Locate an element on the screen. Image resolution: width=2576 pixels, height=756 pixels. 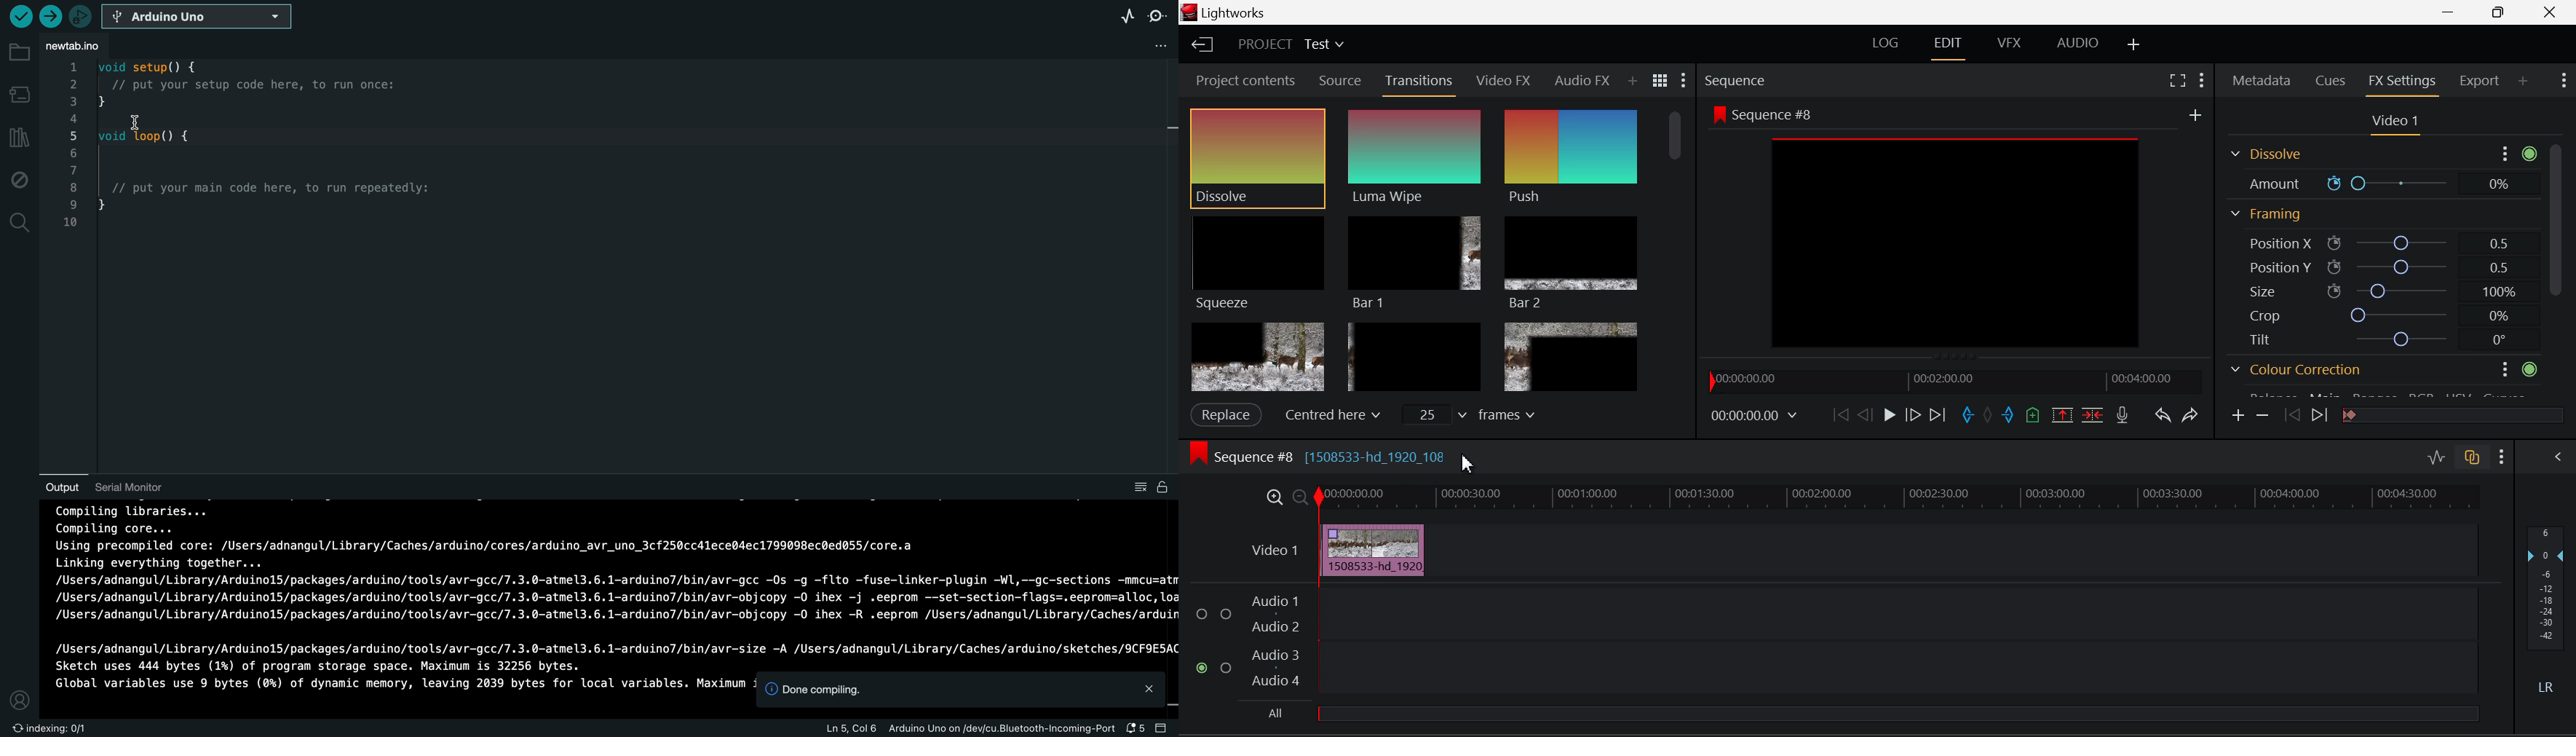
AUDIO Layout is located at coordinates (2072, 44).